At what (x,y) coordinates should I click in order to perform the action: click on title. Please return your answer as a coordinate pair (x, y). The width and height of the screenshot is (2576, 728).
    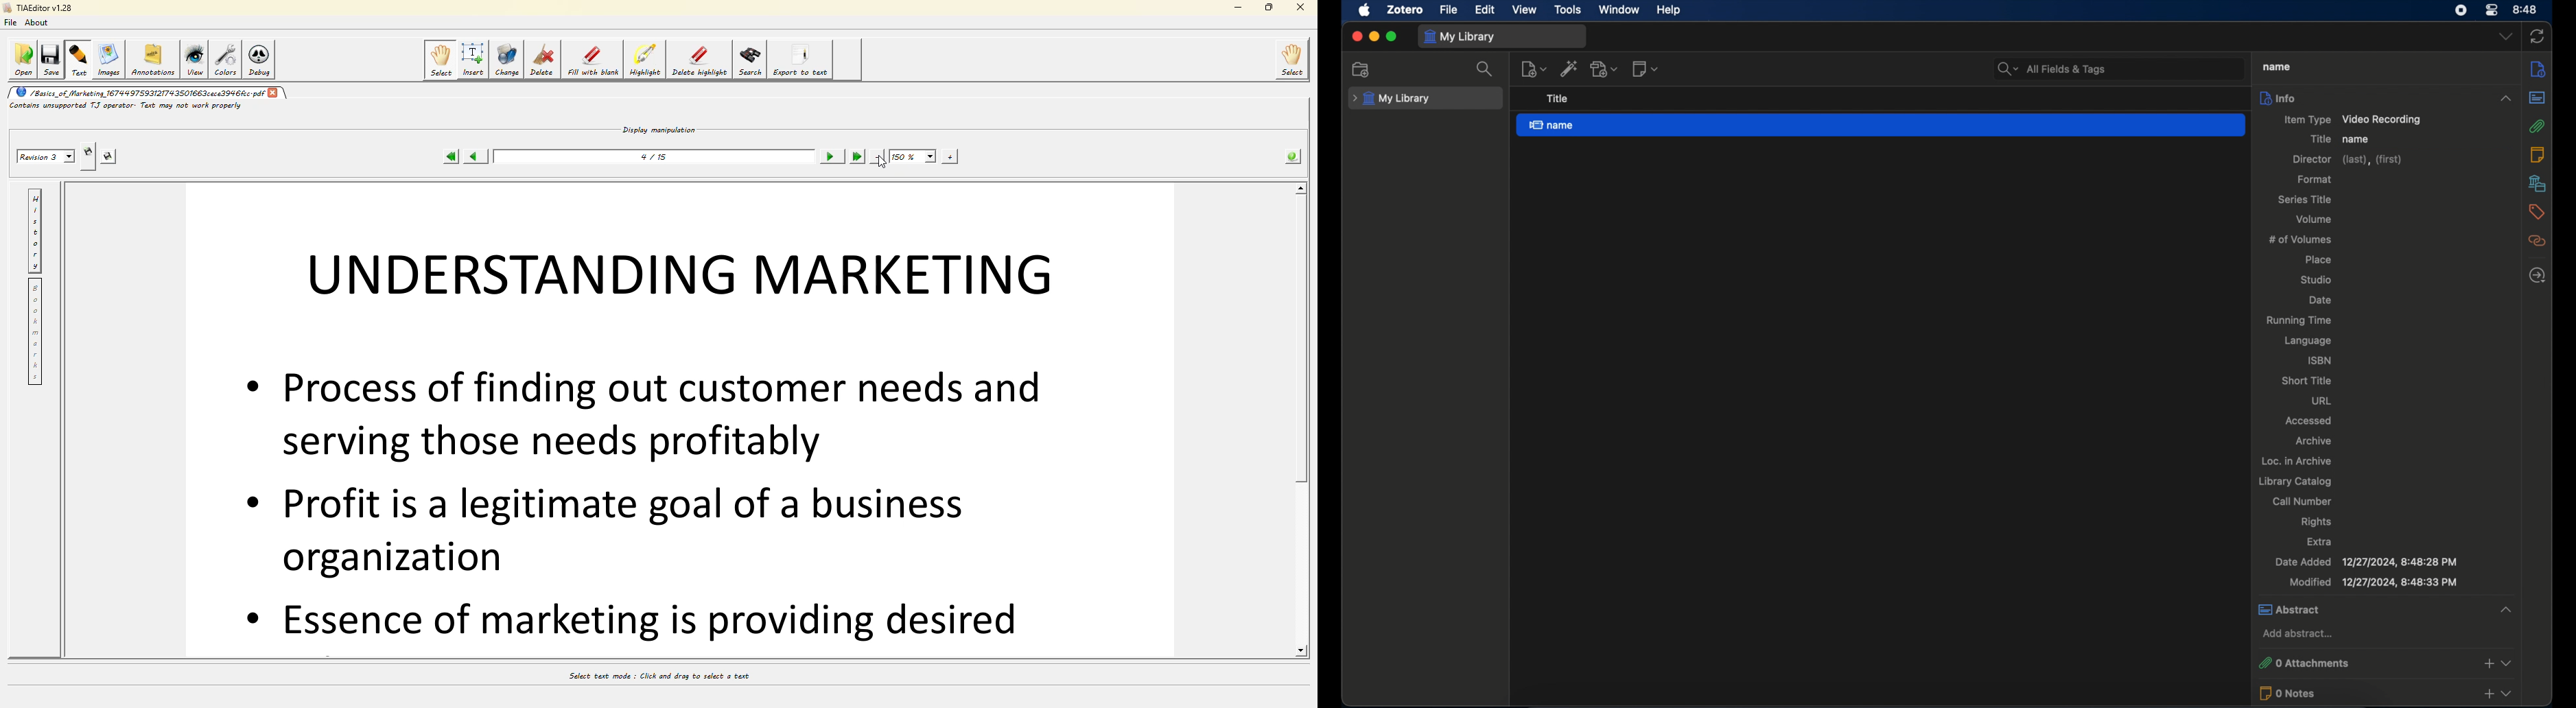
    Looking at the image, I should click on (2319, 139).